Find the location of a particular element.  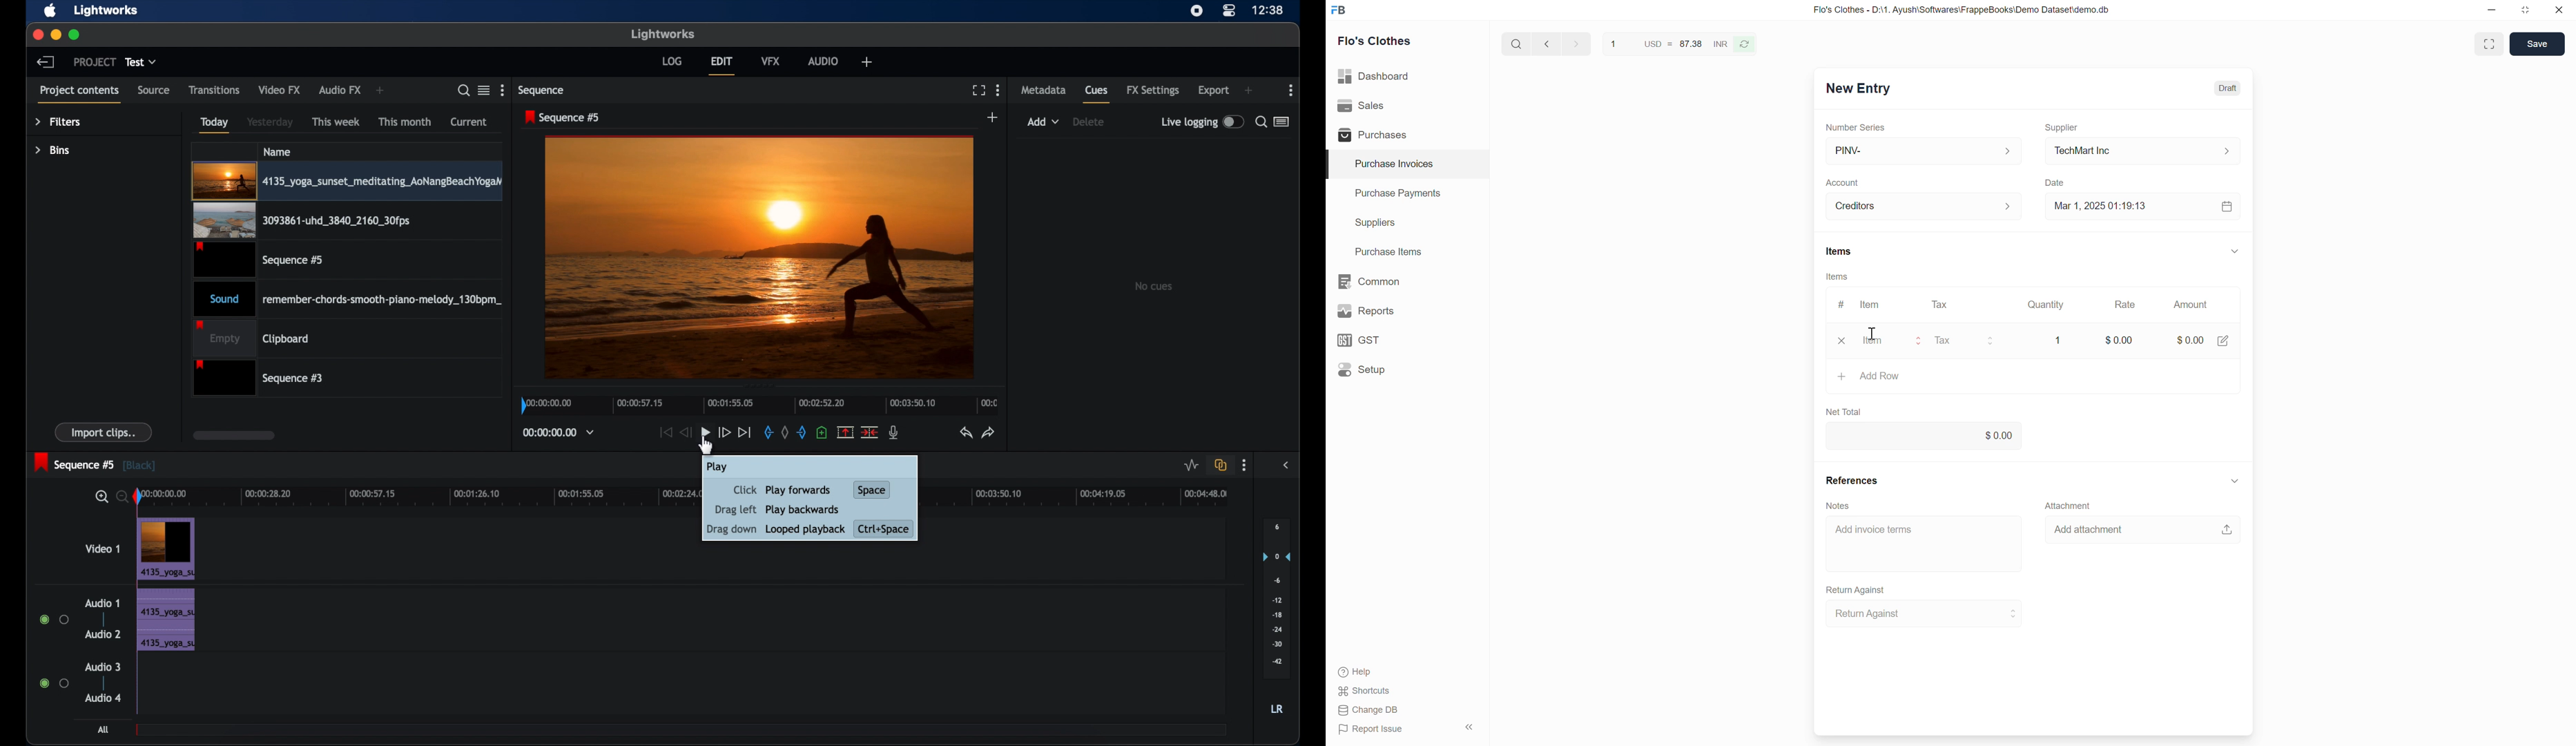

no clips is located at coordinates (1154, 285).